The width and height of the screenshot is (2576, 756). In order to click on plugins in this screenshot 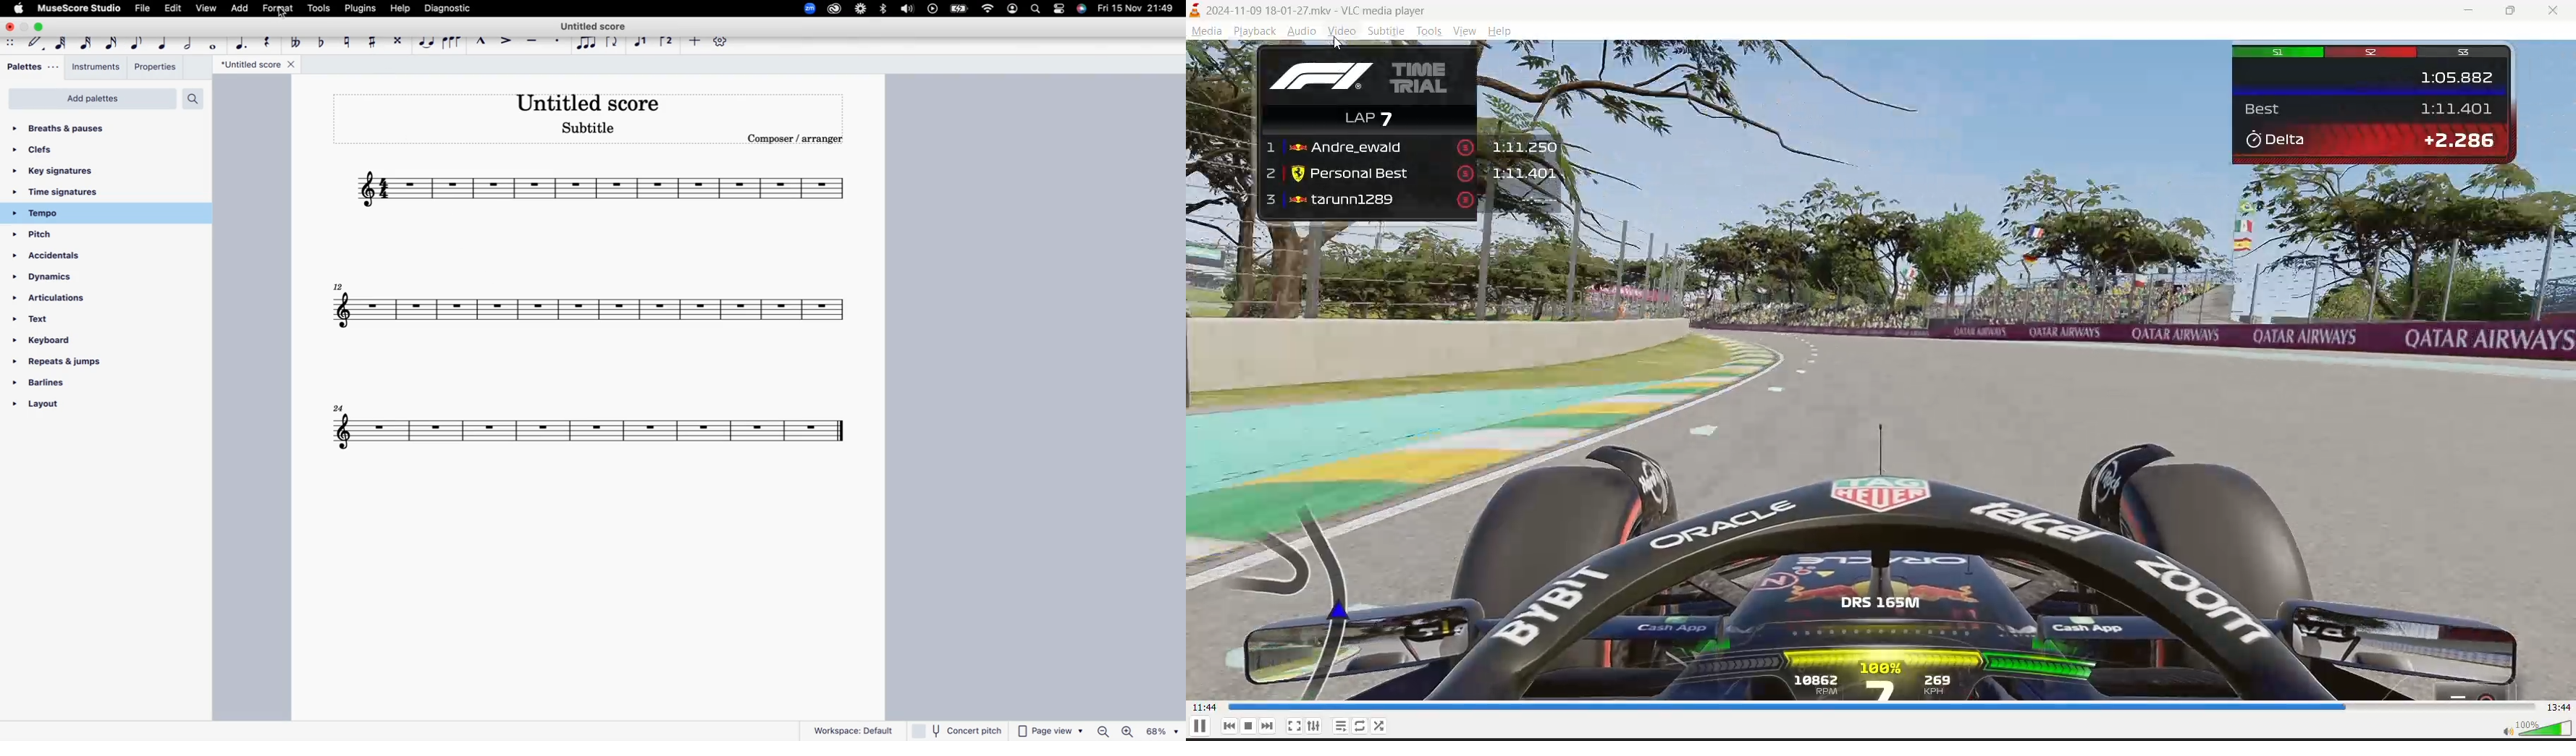, I will do `click(364, 7)`.